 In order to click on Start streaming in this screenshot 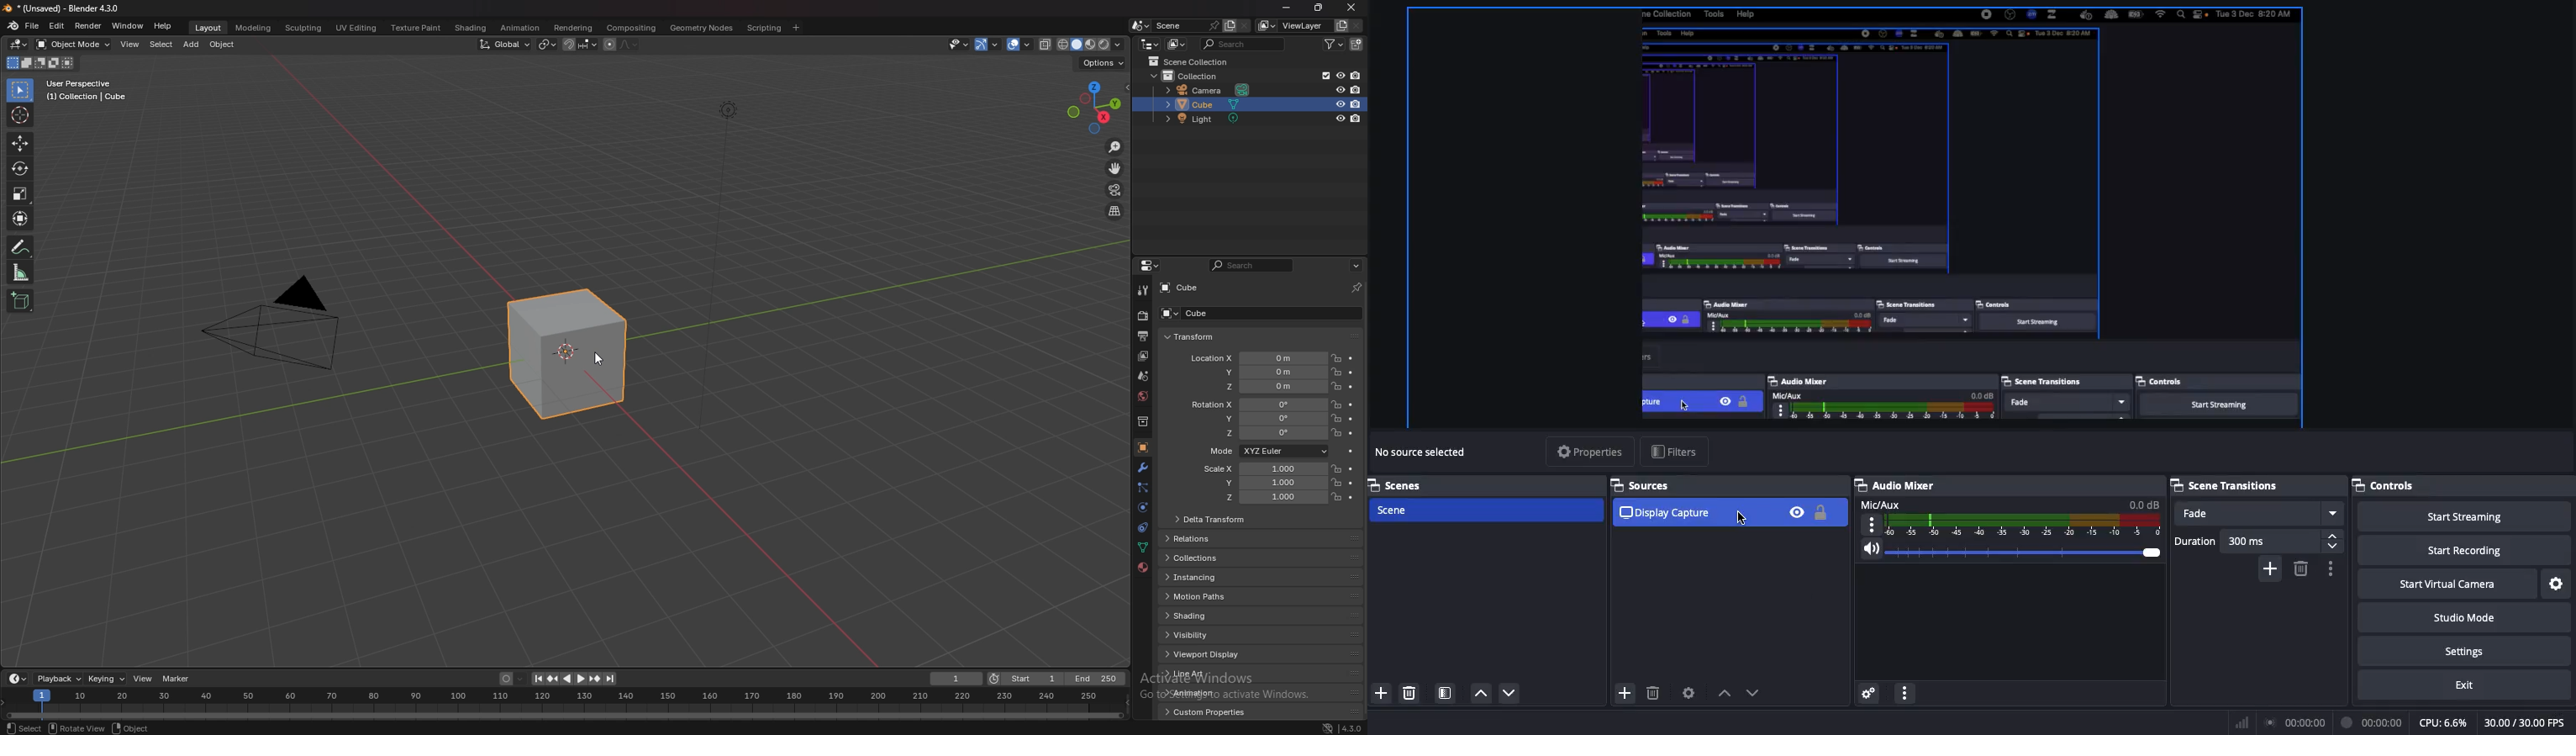, I will do `click(2463, 517)`.